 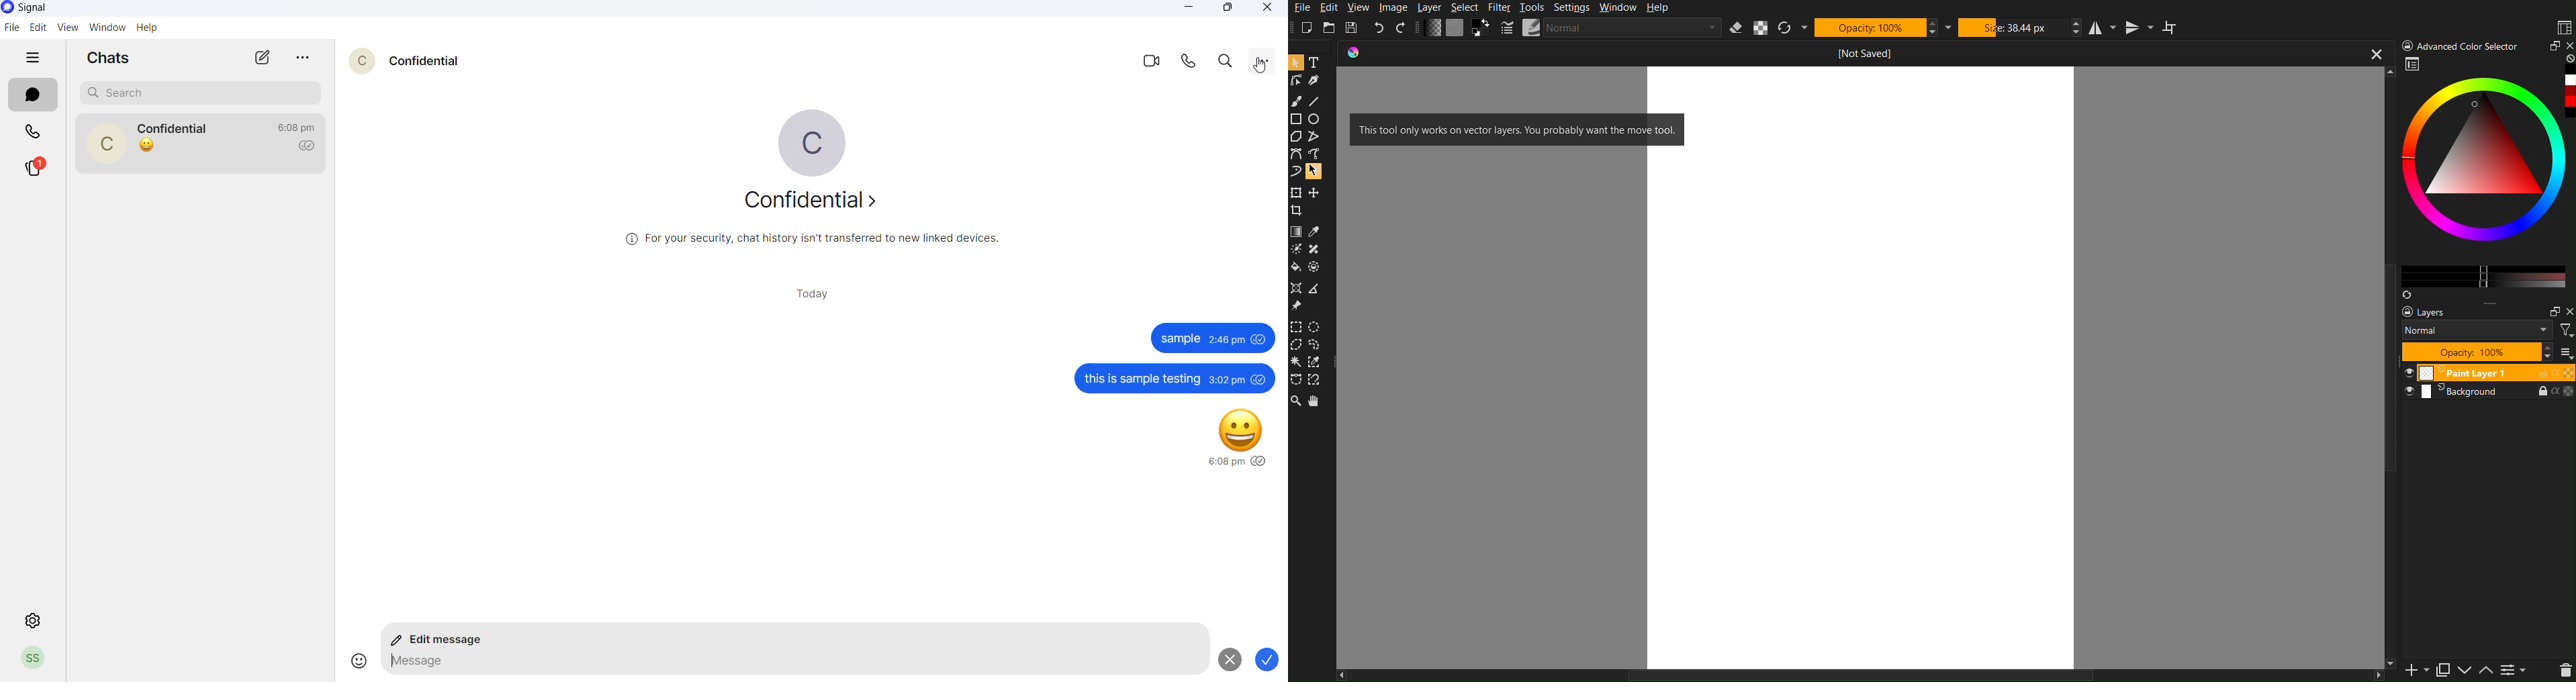 What do you see at coordinates (2568, 44) in the screenshot?
I see `close` at bounding box center [2568, 44].